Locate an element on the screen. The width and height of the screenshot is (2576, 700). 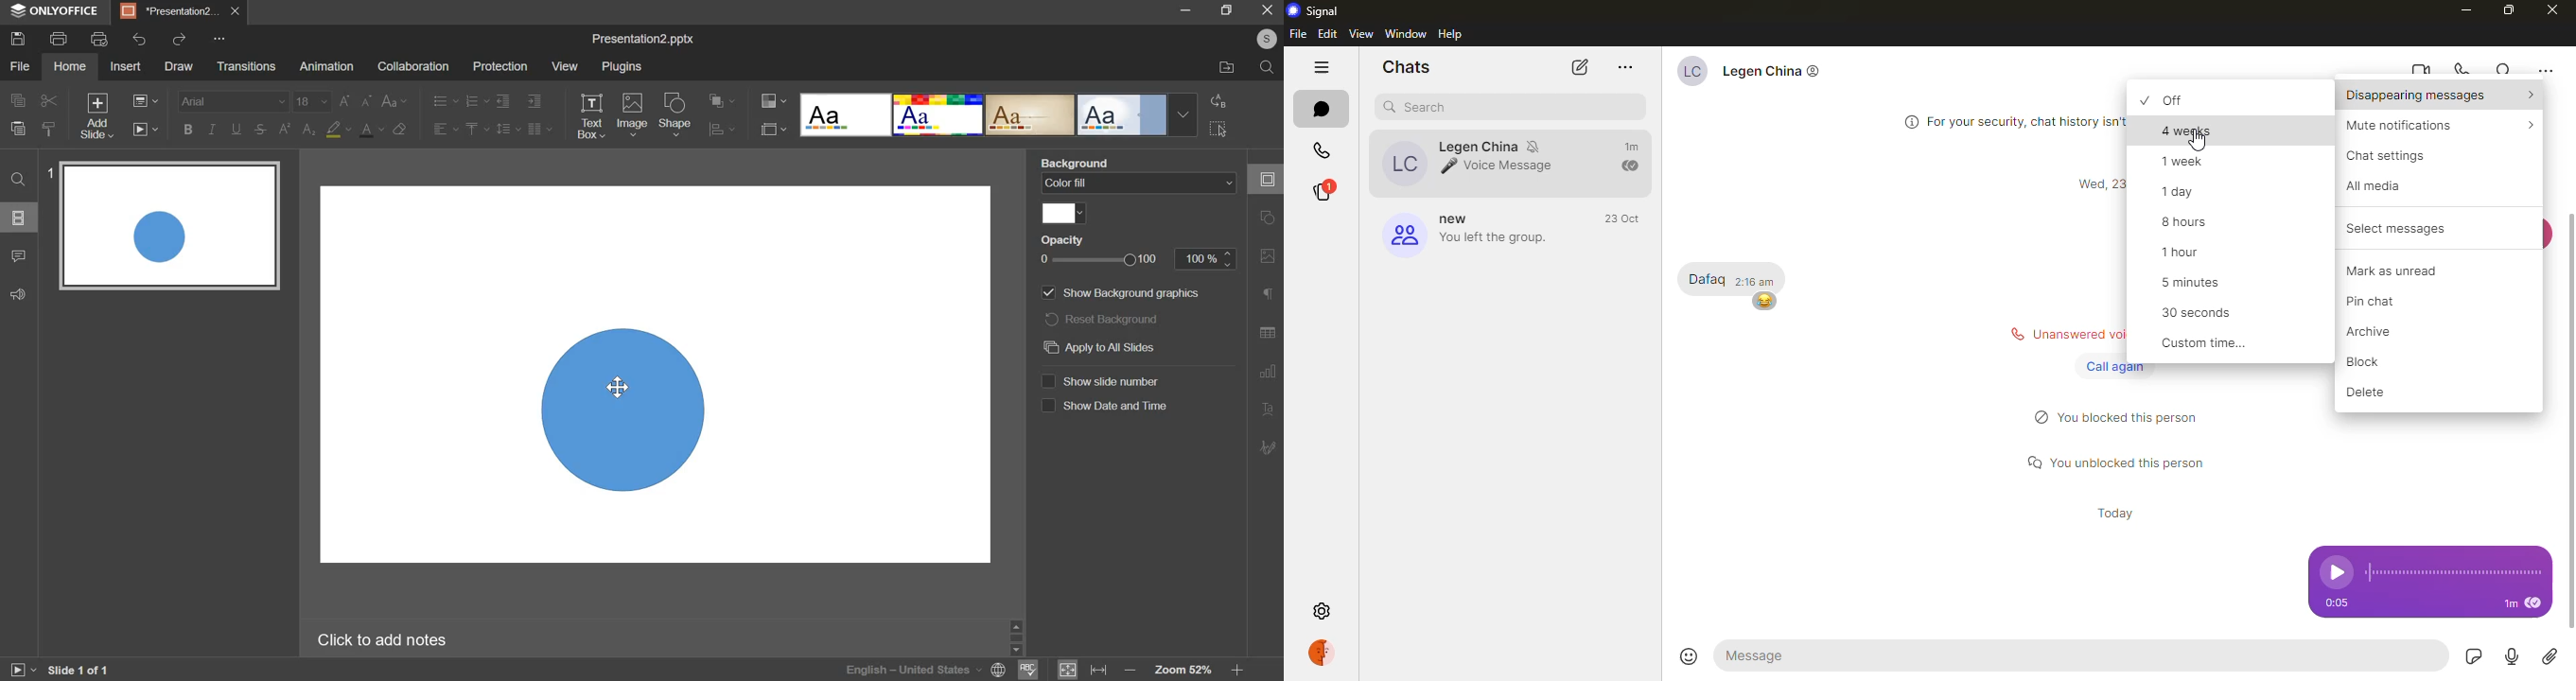
group is located at coordinates (1470, 232).